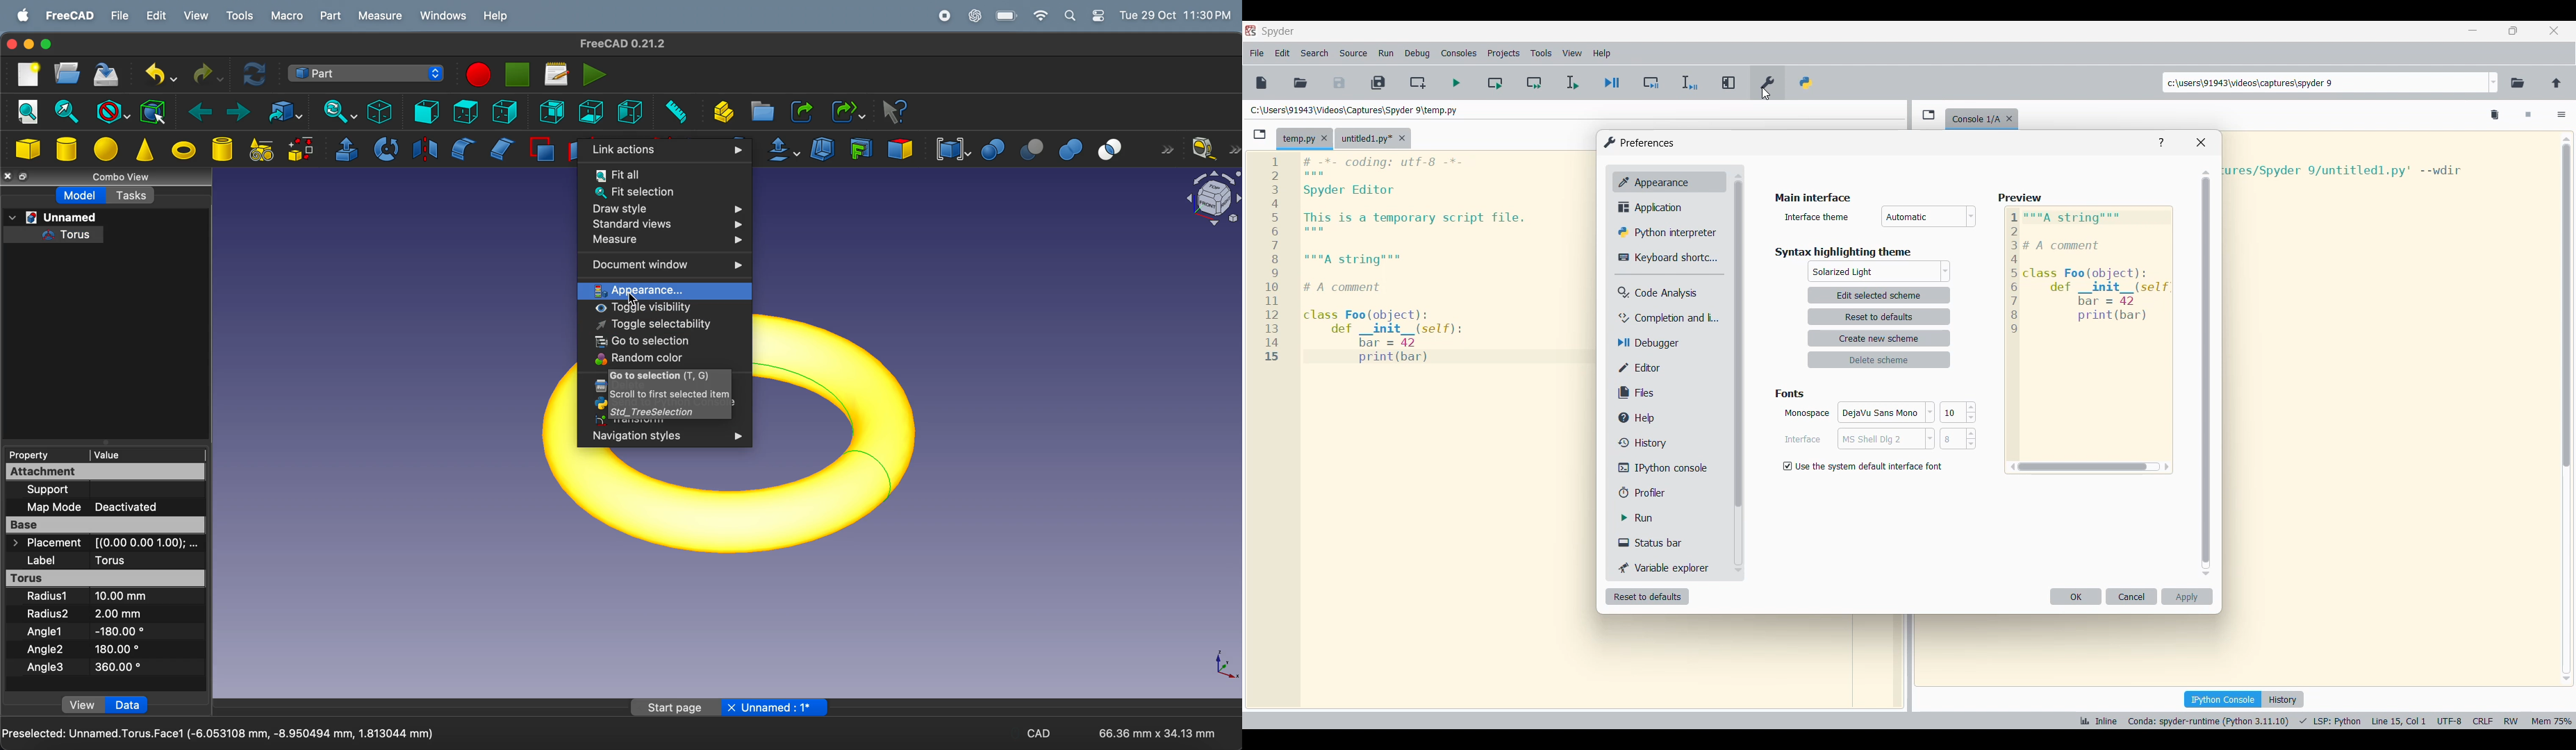 The height and width of the screenshot is (756, 2576). What do you see at coordinates (1670, 568) in the screenshot?
I see `Variable explorer` at bounding box center [1670, 568].